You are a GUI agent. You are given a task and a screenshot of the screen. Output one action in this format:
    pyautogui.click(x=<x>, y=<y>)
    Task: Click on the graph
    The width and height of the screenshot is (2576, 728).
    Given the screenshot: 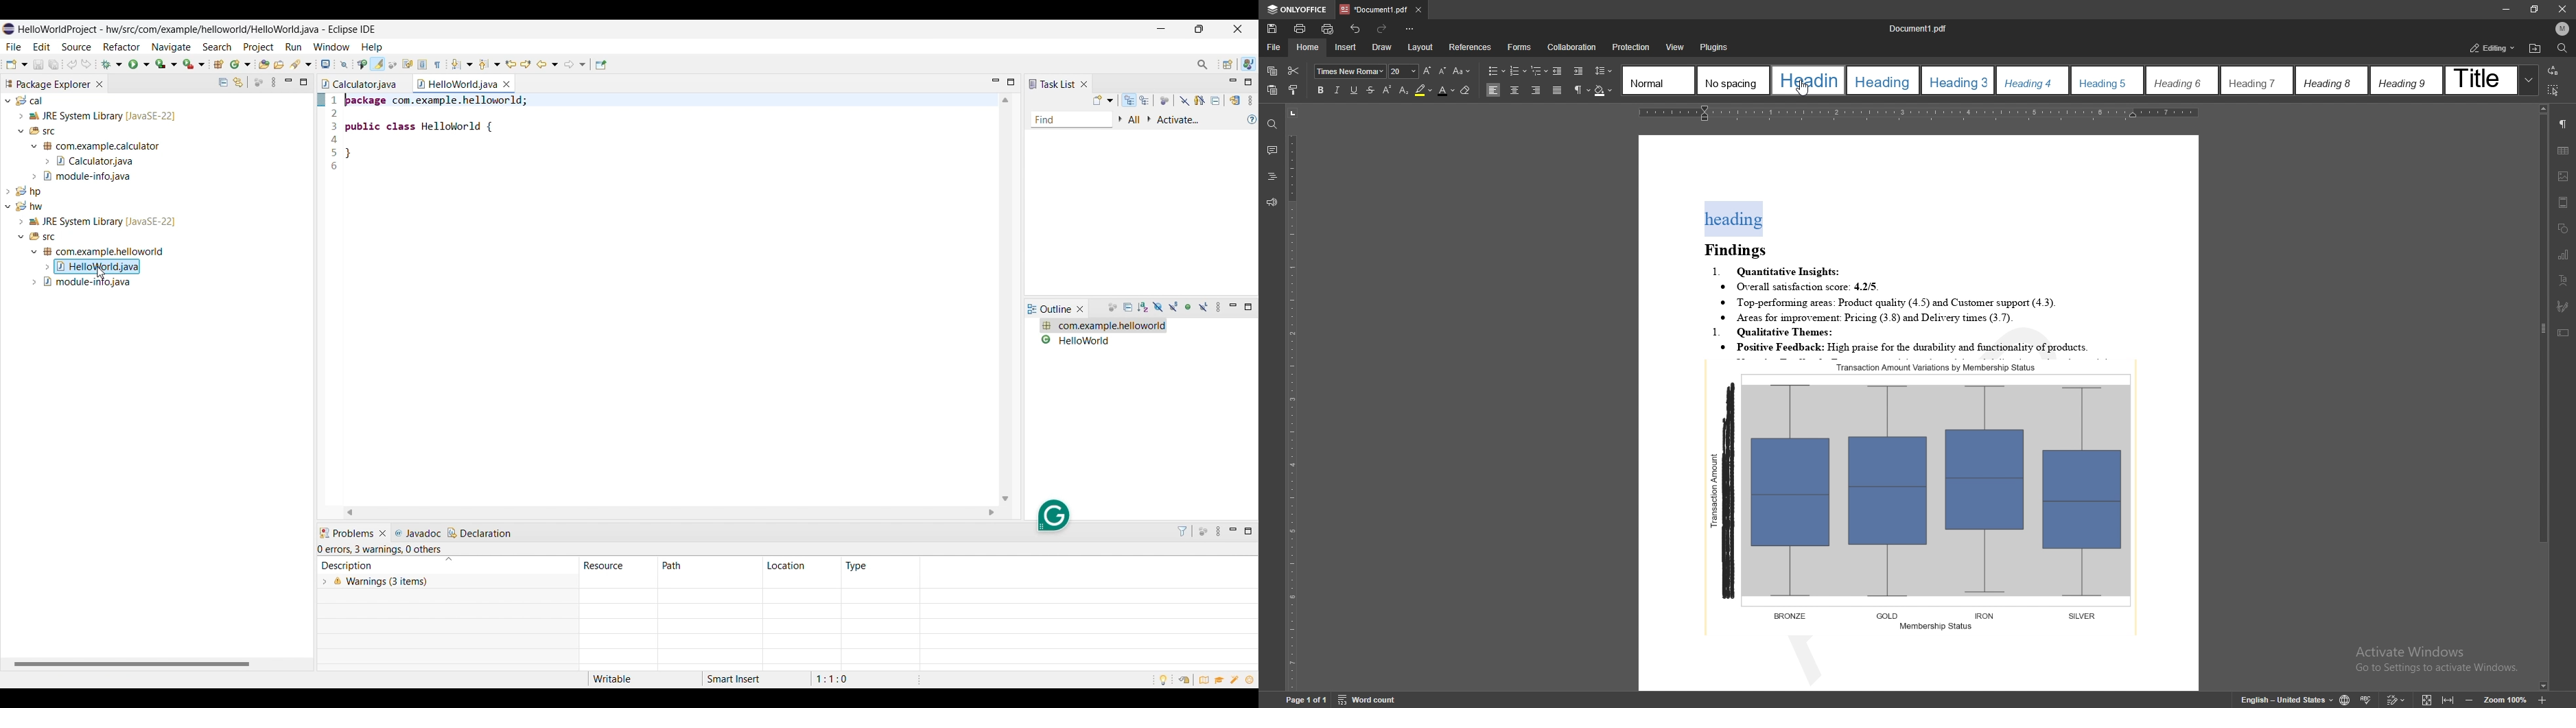 What is the action you would take?
    pyautogui.click(x=1924, y=496)
    